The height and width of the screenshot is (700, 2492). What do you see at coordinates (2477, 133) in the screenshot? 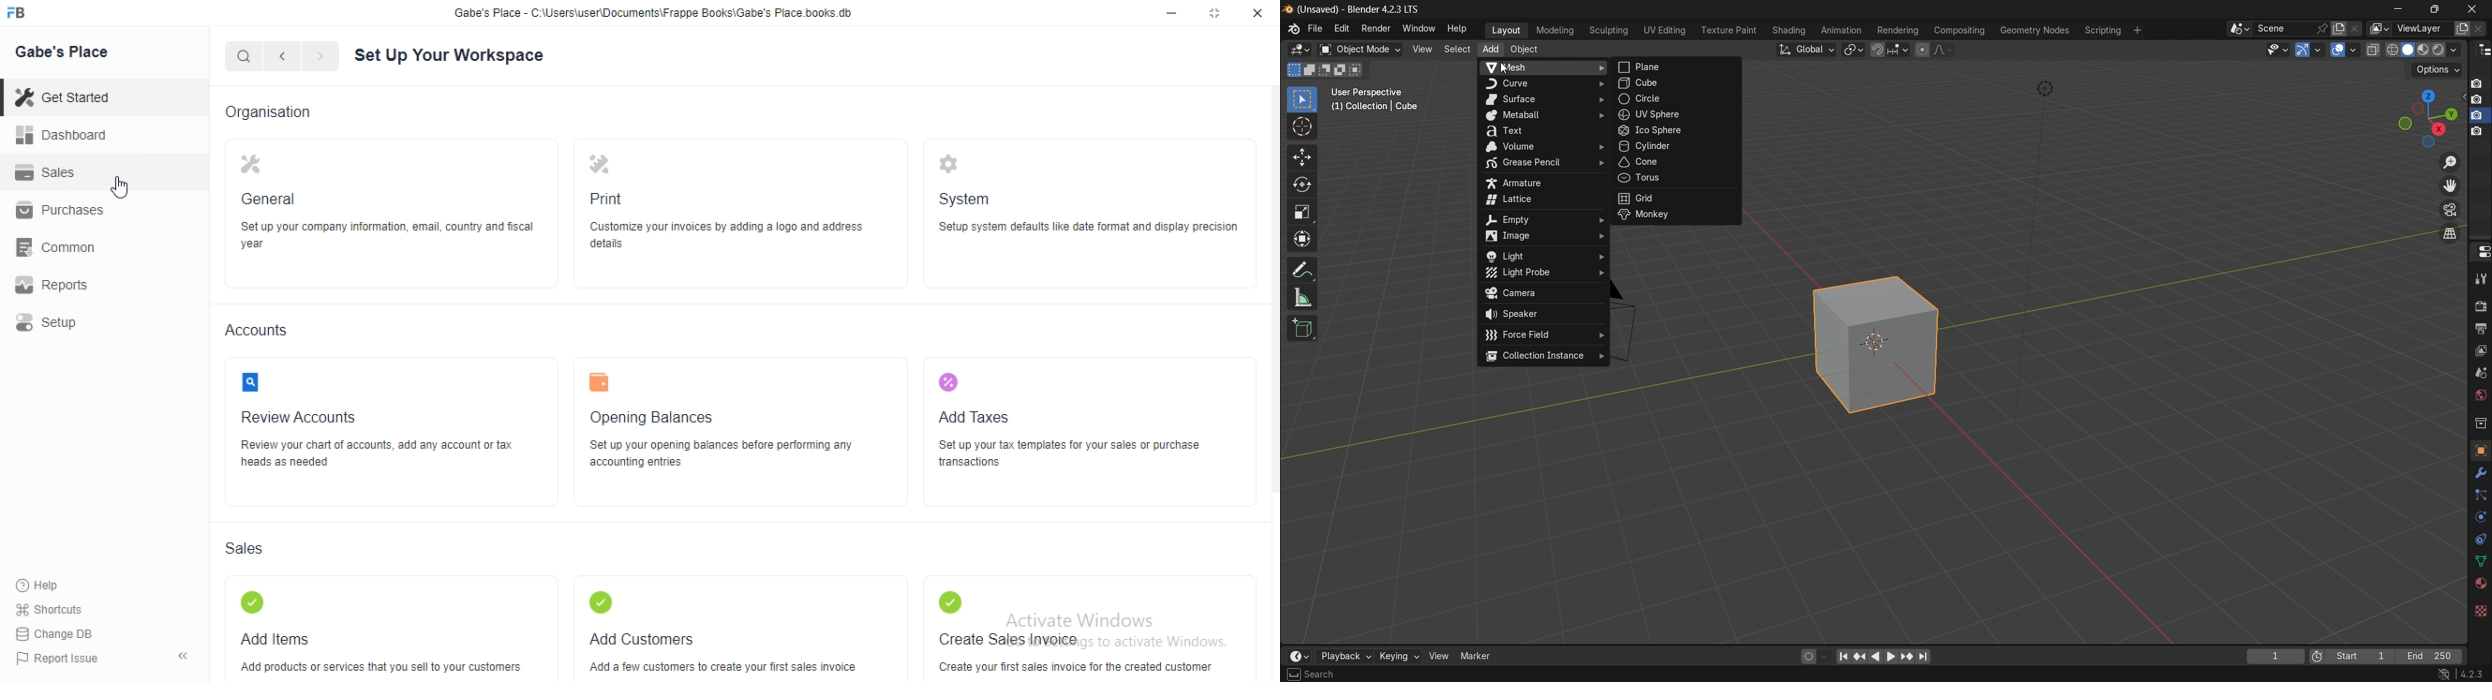
I see `layer 4` at bounding box center [2477, 133].